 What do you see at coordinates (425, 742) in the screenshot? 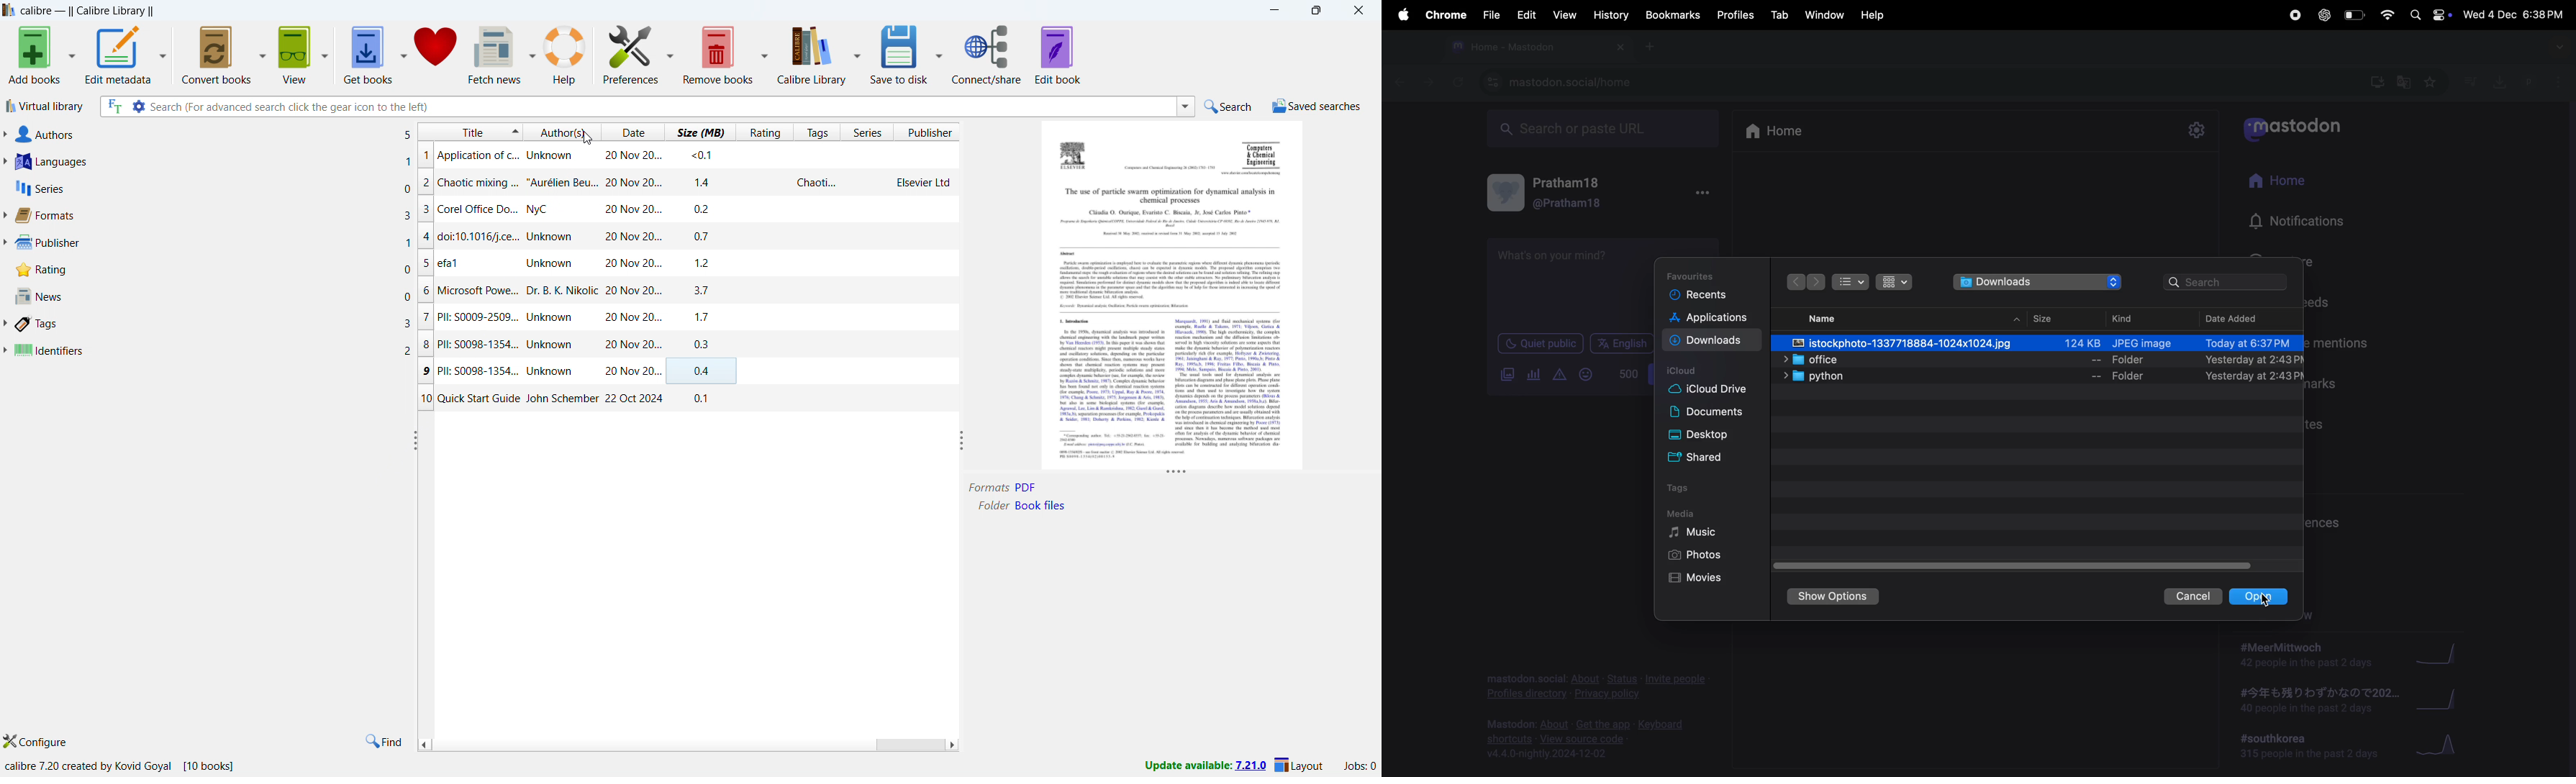
I see `scroll left` at bounding box center [425, 742].